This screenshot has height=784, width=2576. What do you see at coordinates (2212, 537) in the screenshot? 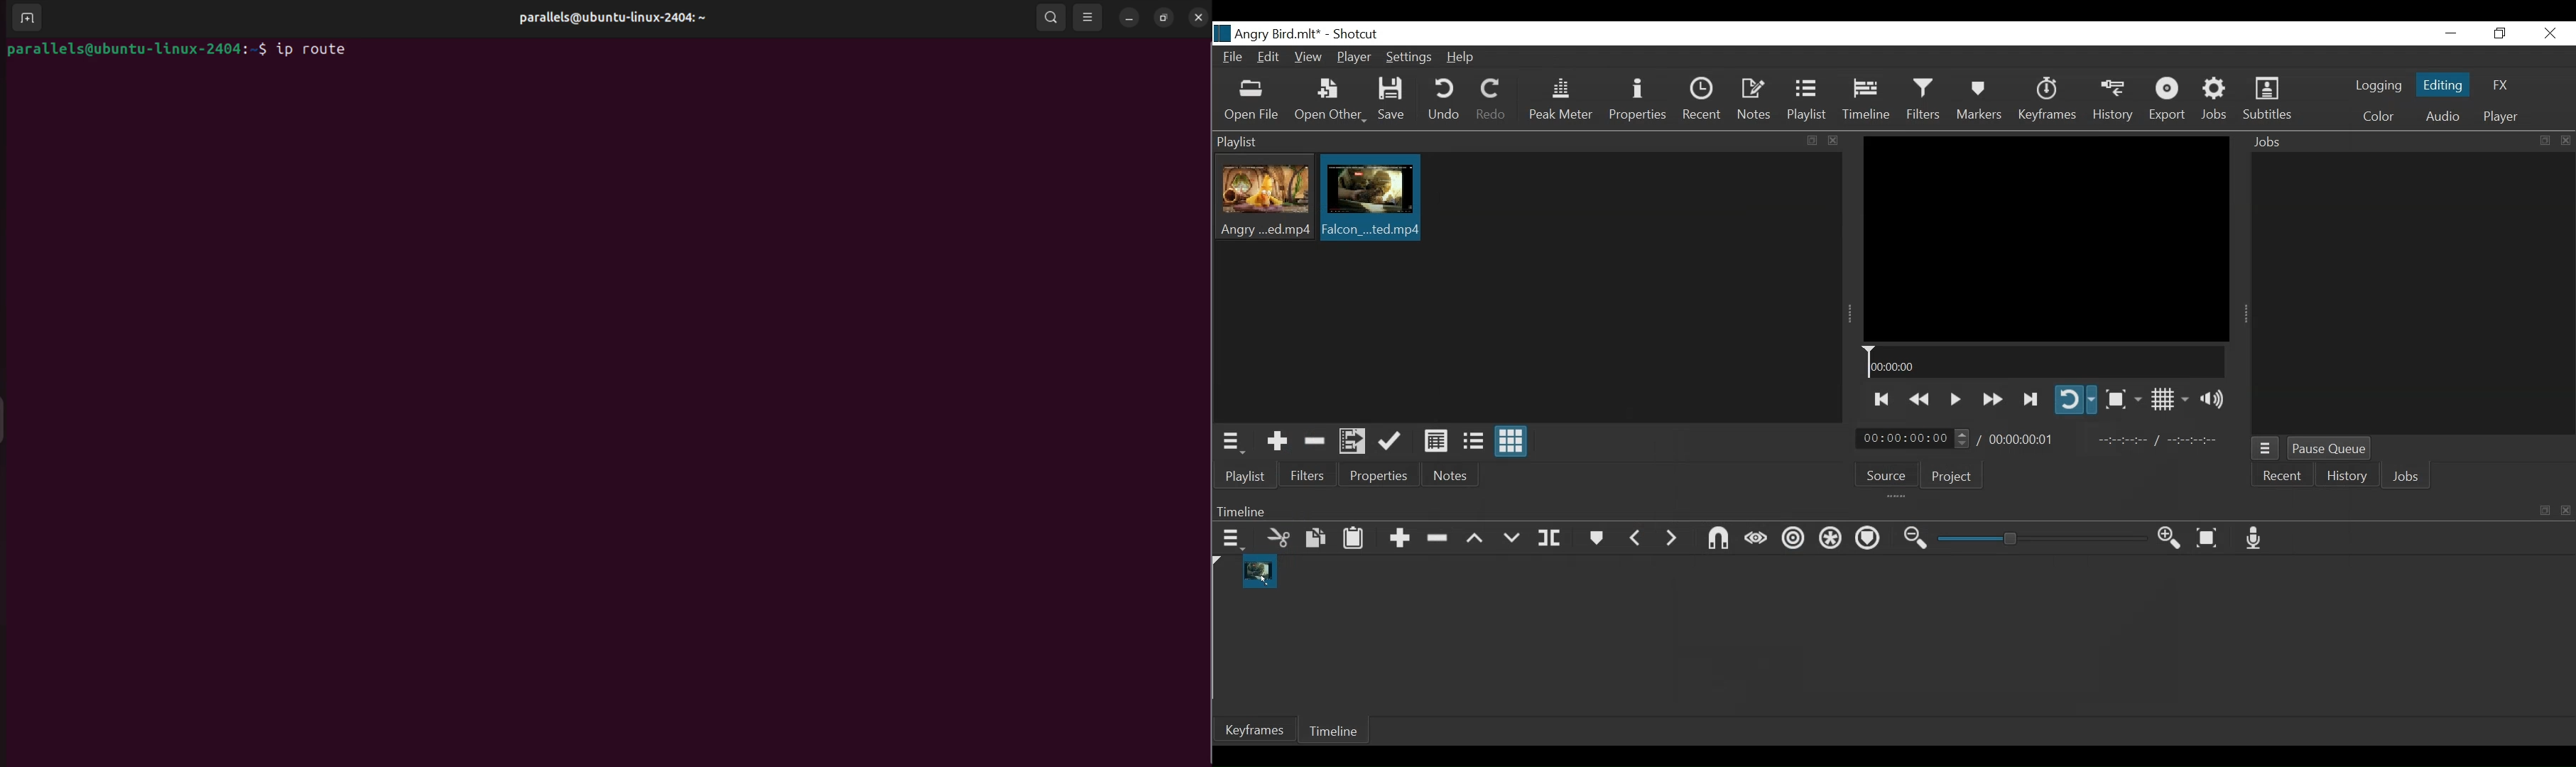
I see `Zoom timeline to fit` at bounding box center [2212, 537].